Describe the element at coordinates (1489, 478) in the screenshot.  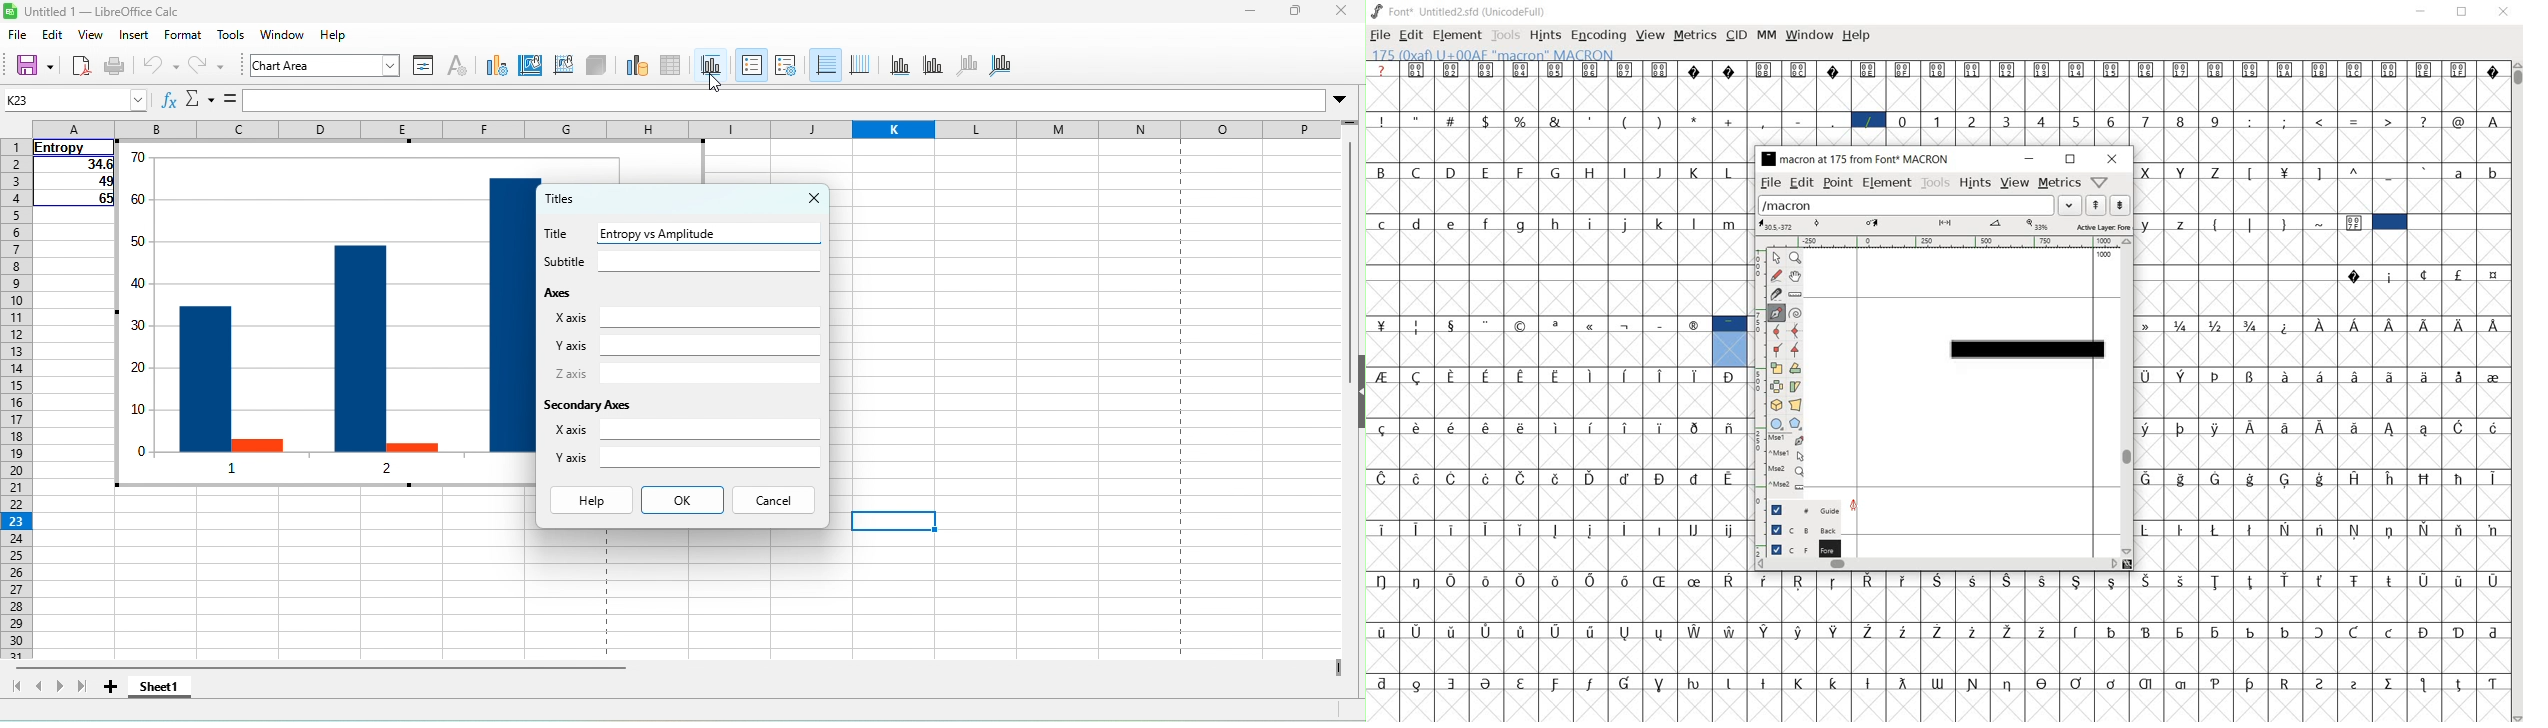
I see `Symbol` at that location.